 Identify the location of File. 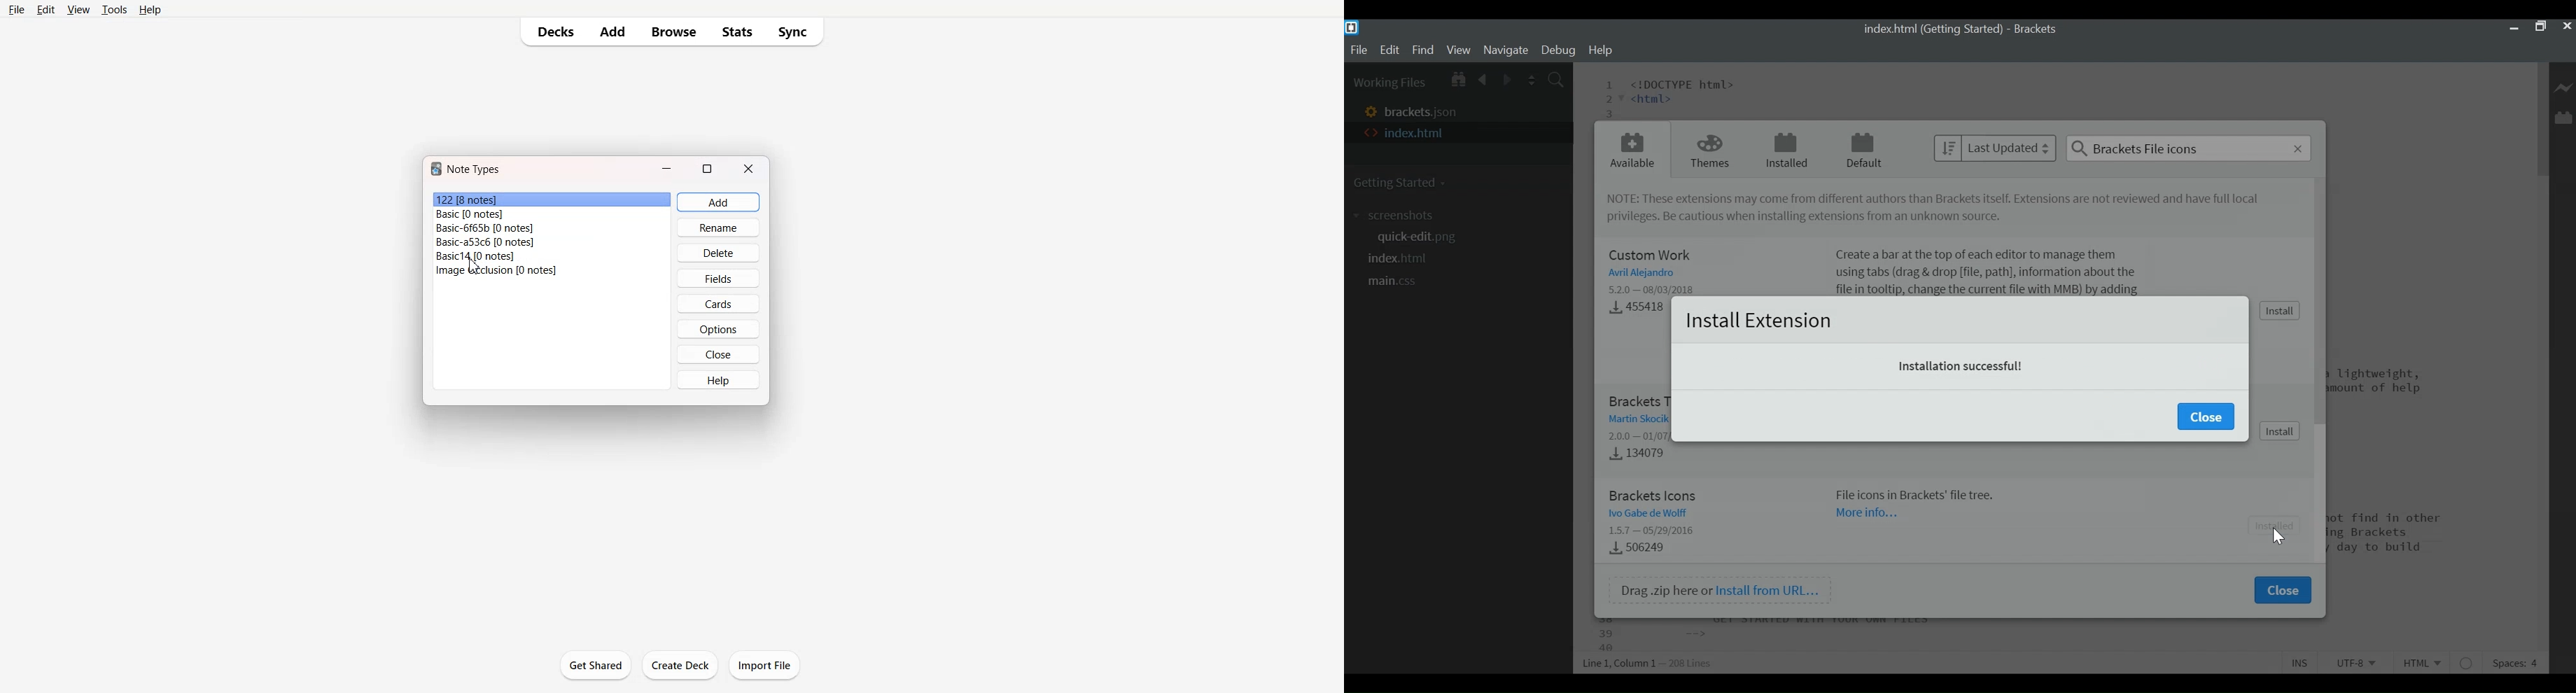
(552, 214).